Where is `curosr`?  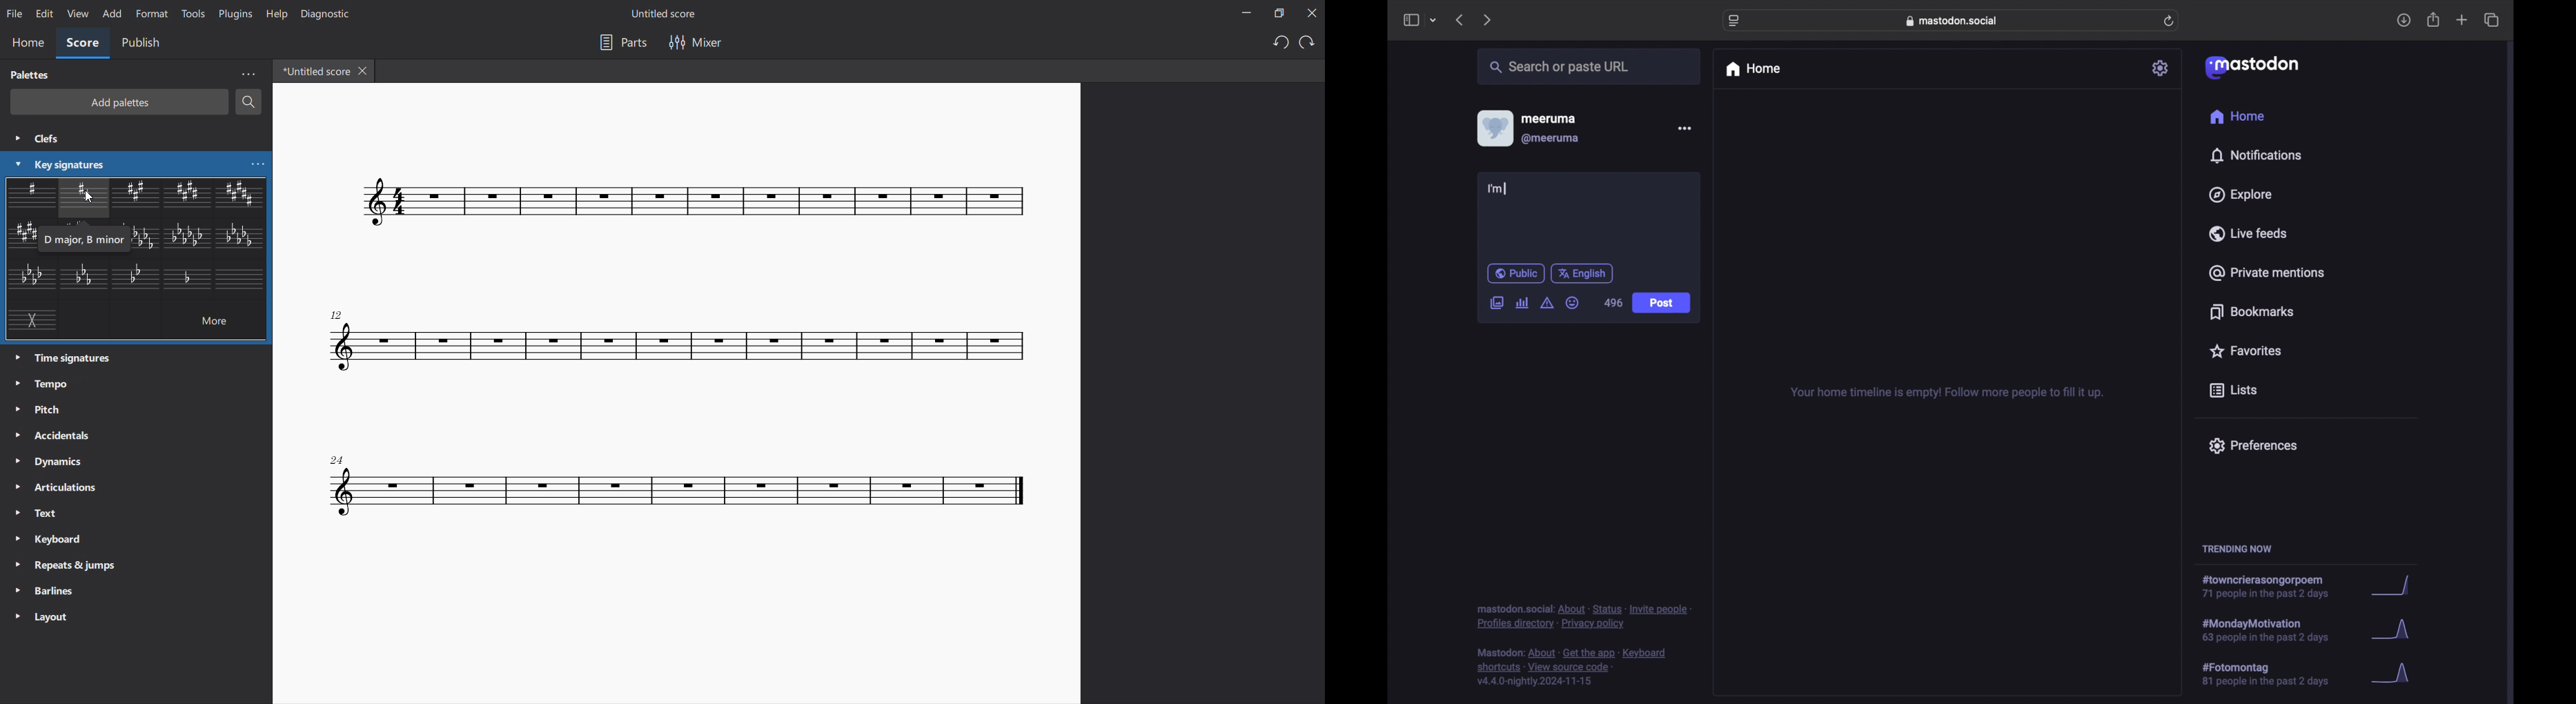
curosr is located at coordinates (89, 197).